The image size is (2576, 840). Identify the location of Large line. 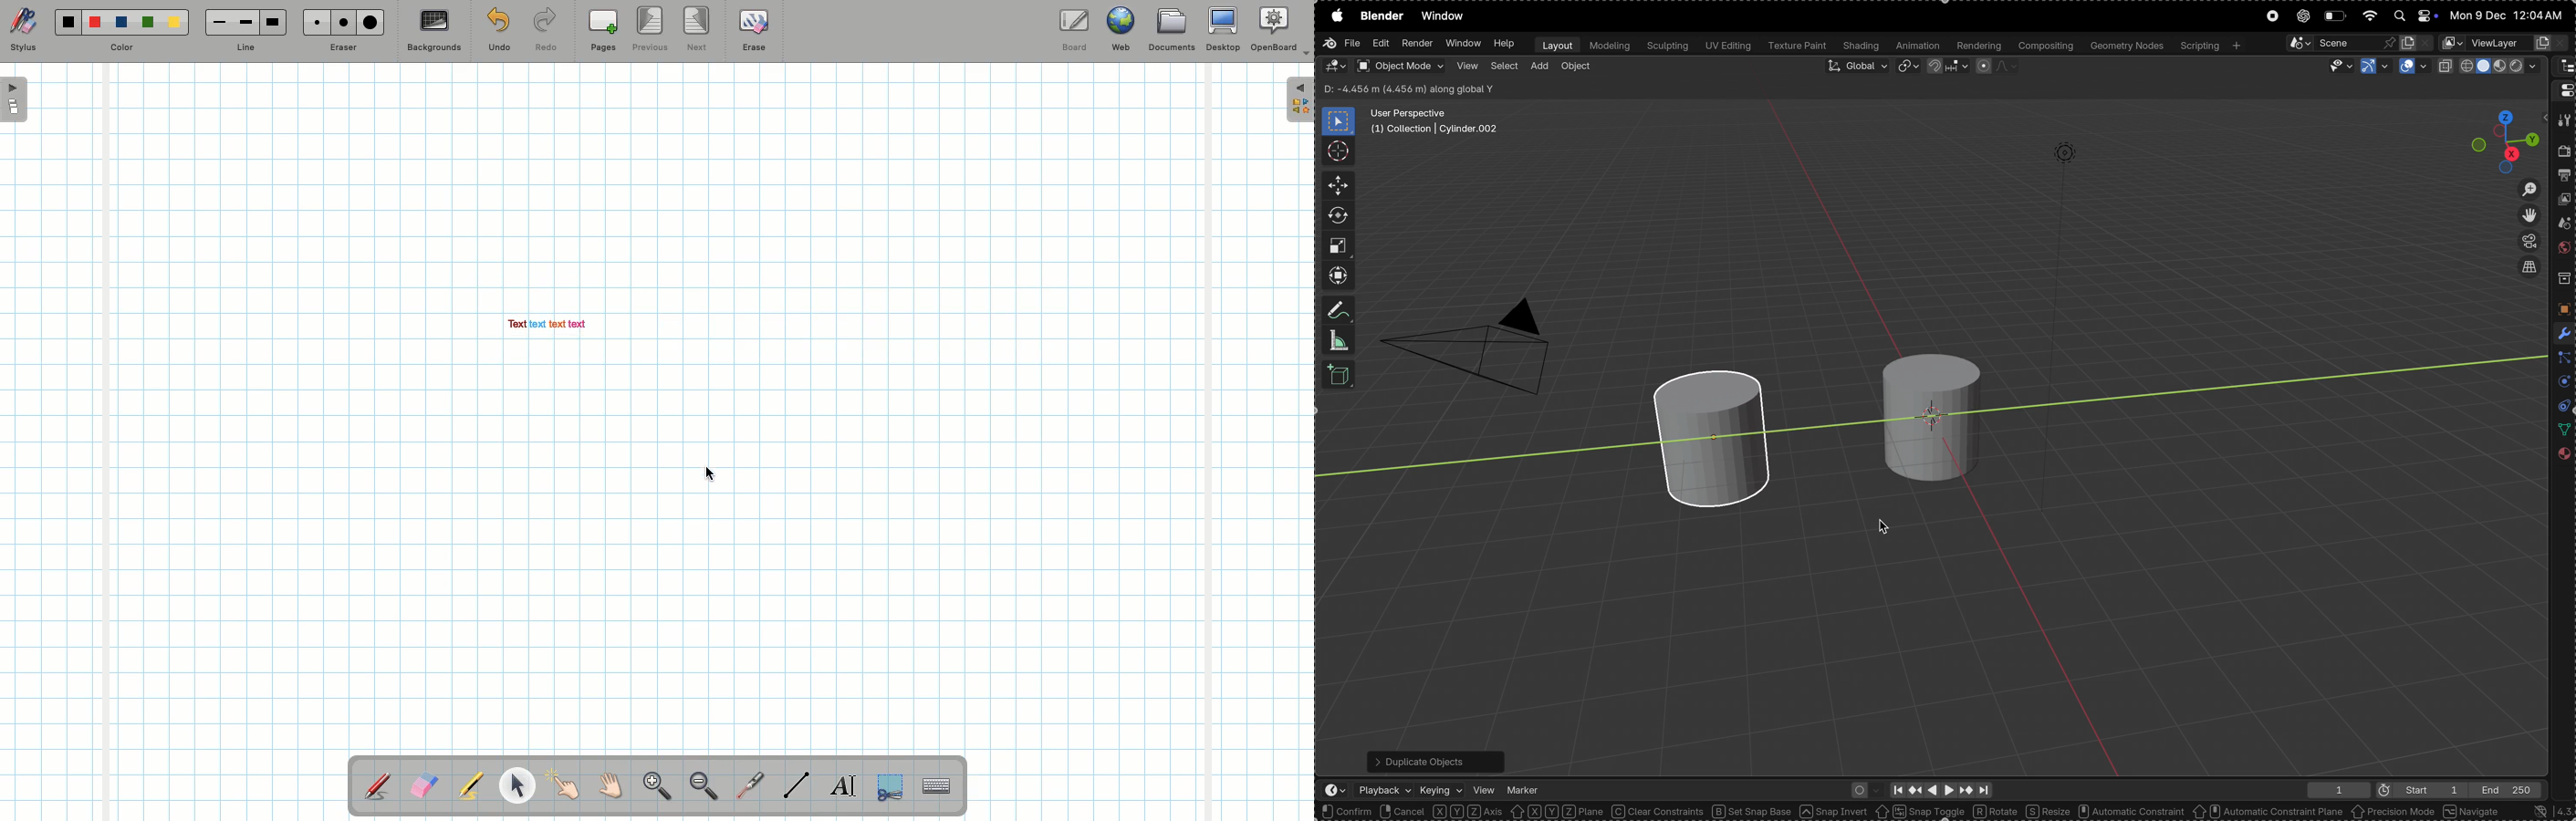
(274, 22).